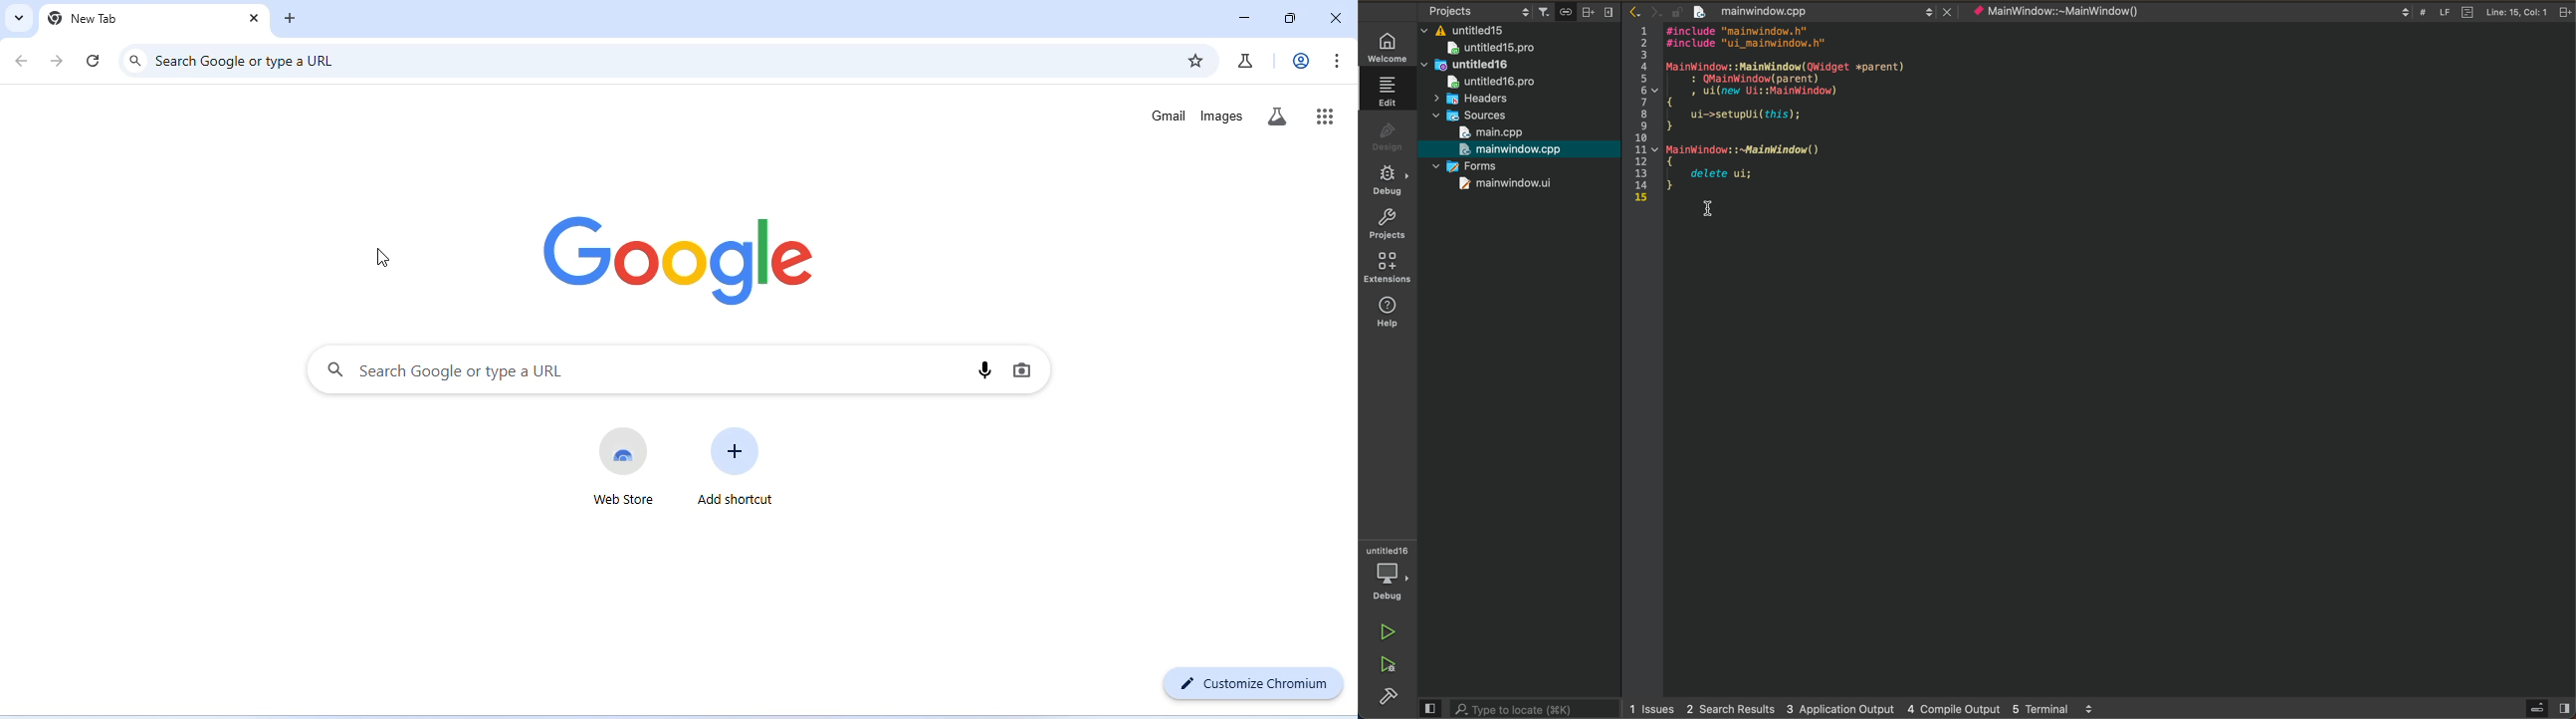 This screenshot has height=728, width=2576. I want to click on google logo, so click(677, 264).